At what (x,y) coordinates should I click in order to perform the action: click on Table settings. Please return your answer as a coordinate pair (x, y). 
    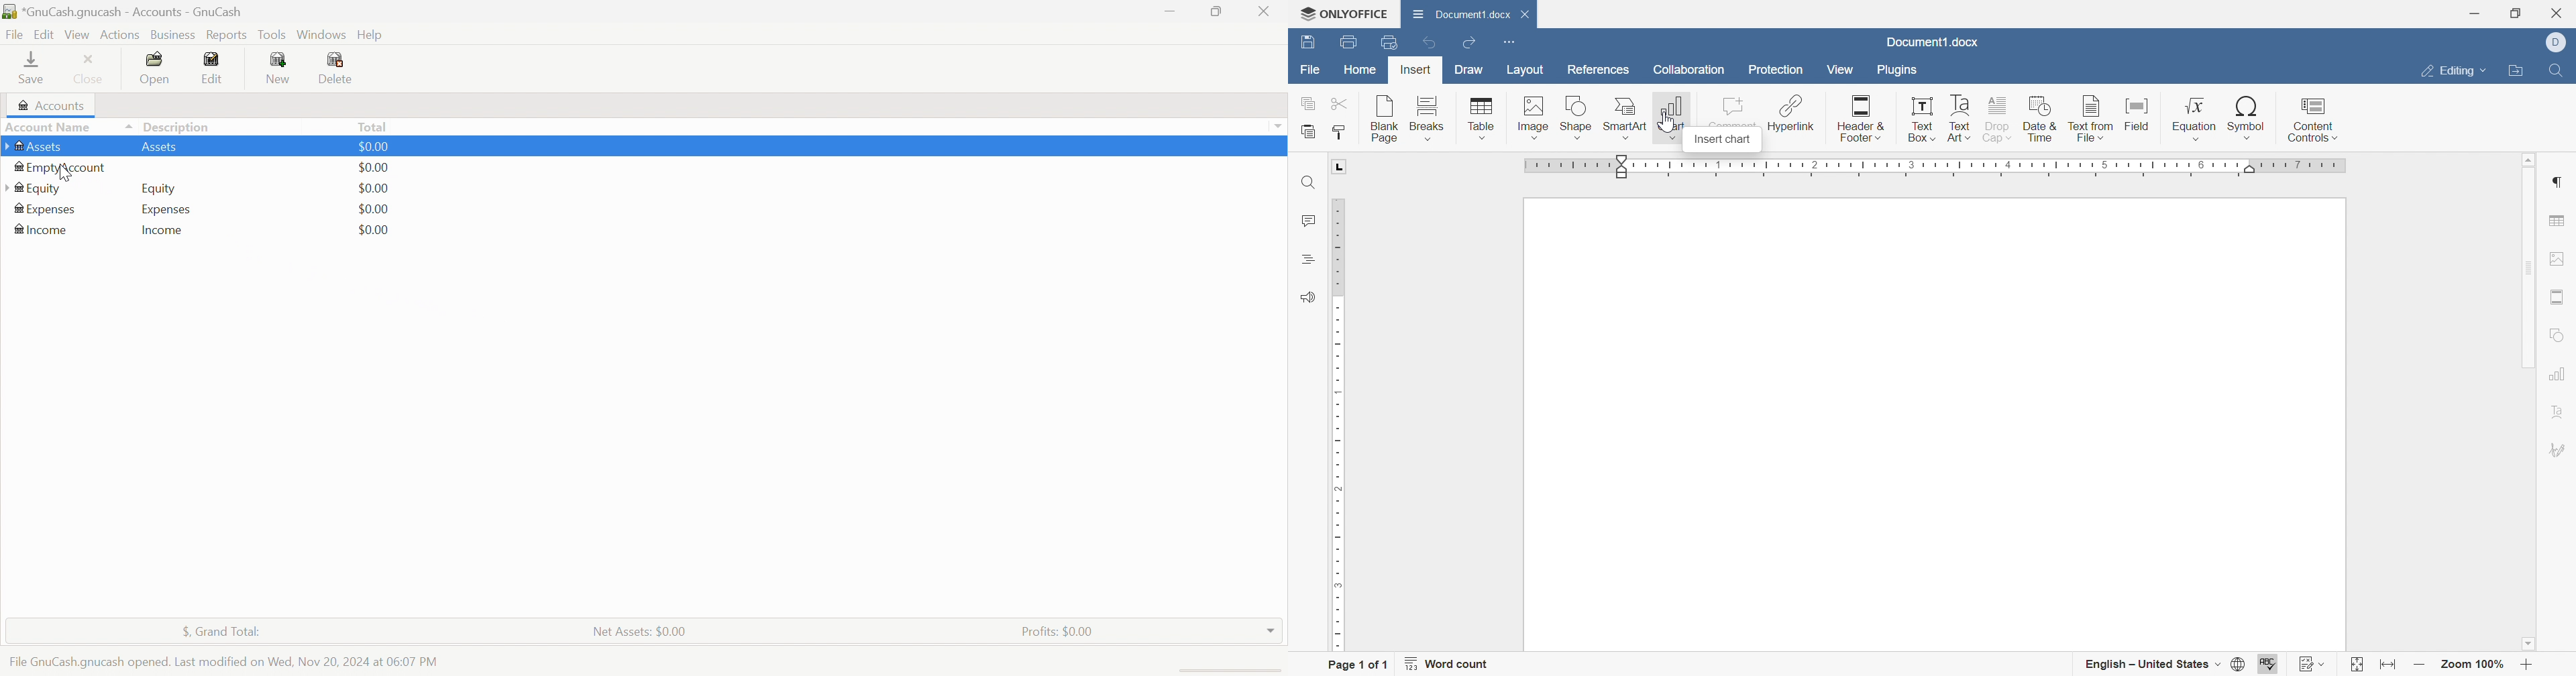
    Looking at the image, I should click on (2560, 219).